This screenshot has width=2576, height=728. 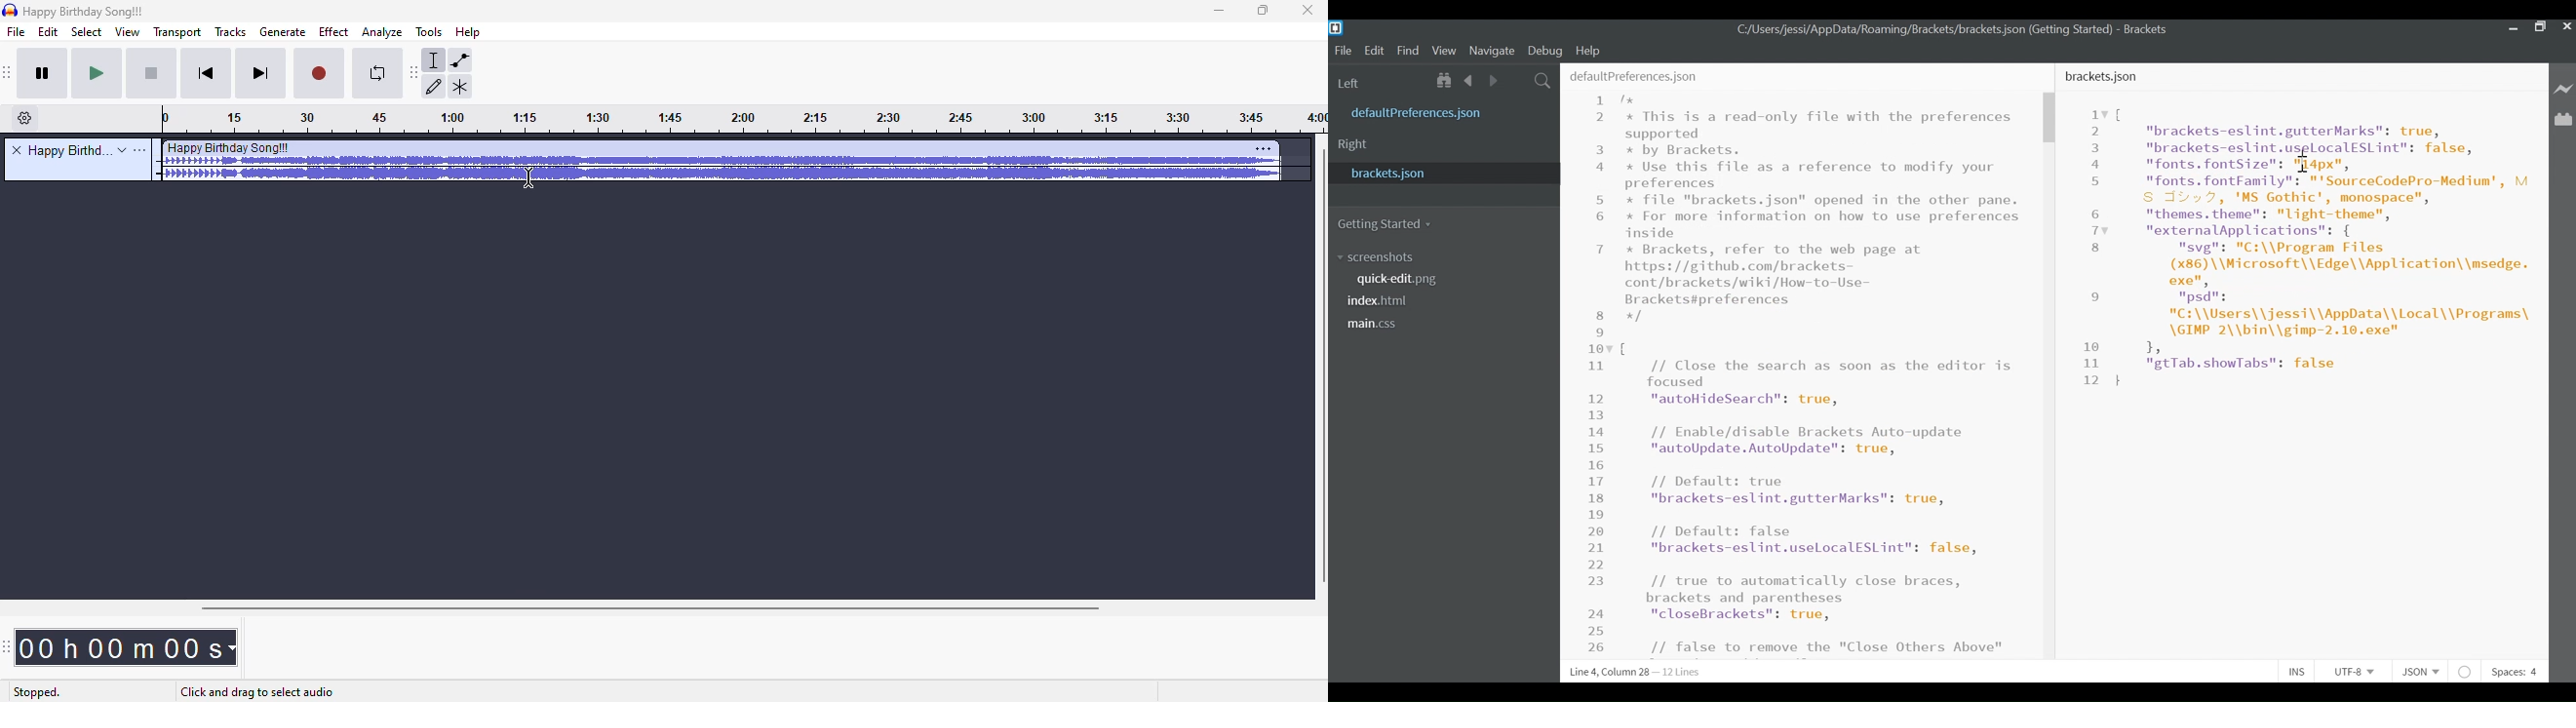 What do you see at coordinates (49, 32) in the screenshot?
I see `edit` at bounding box center [49, 32].